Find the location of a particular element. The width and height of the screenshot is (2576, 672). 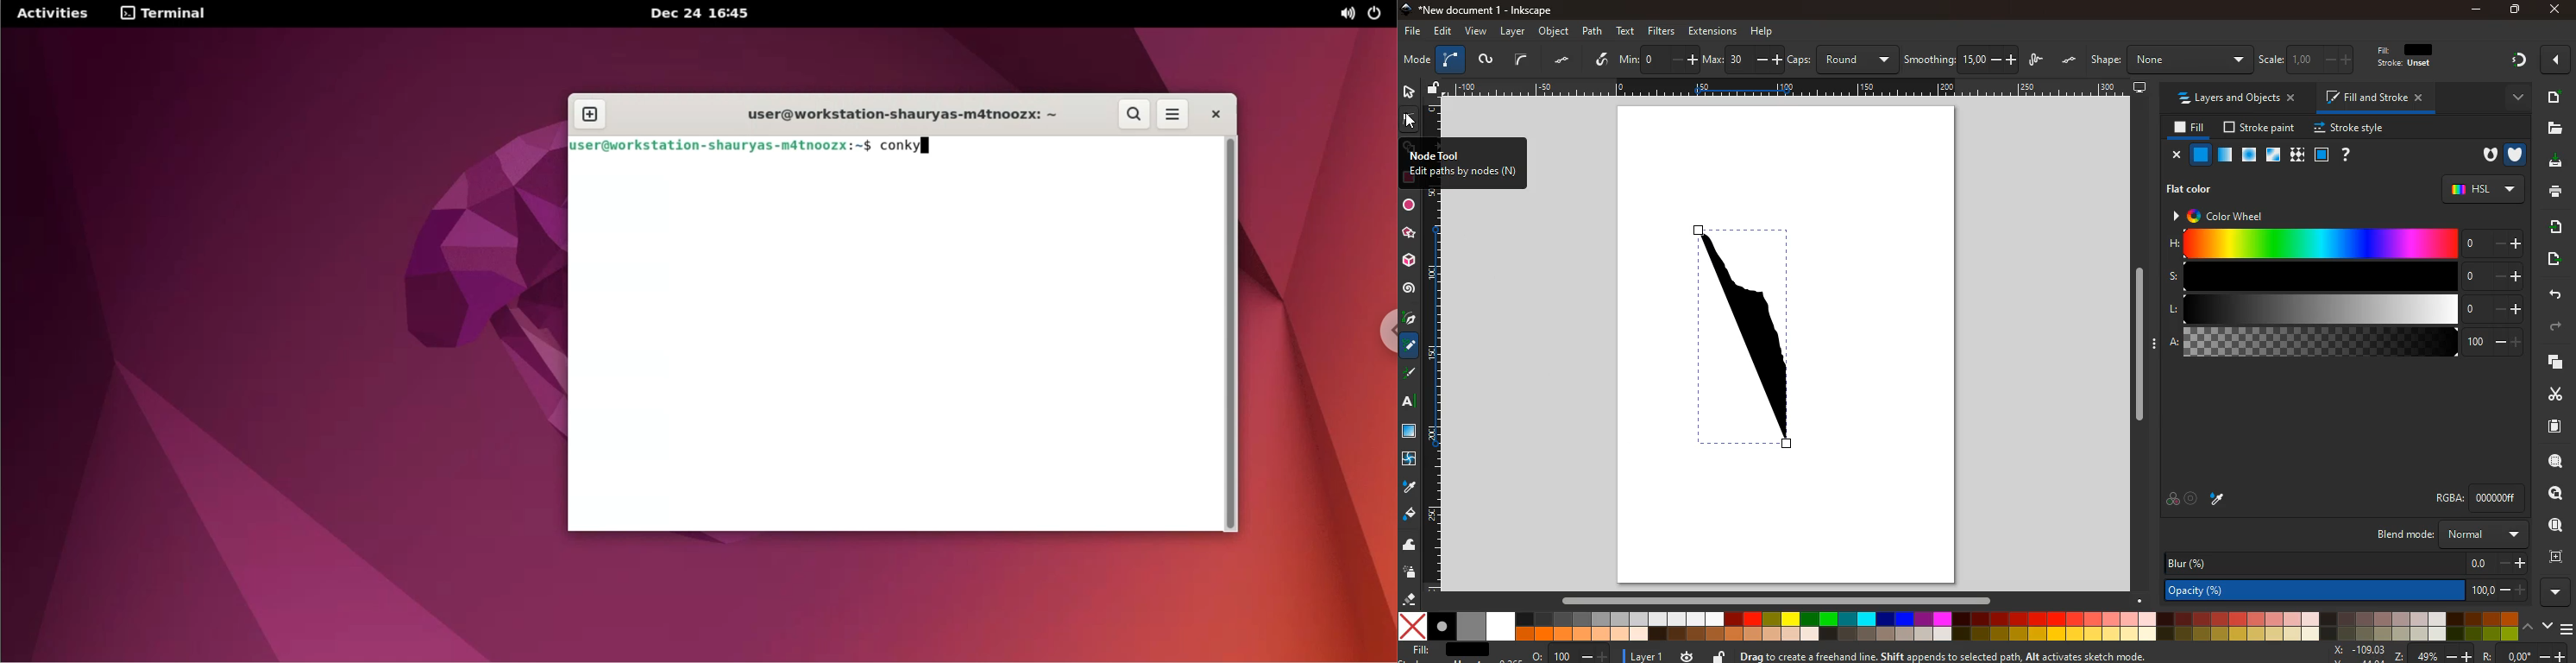

lpe is located at coordinates (2070, 60).